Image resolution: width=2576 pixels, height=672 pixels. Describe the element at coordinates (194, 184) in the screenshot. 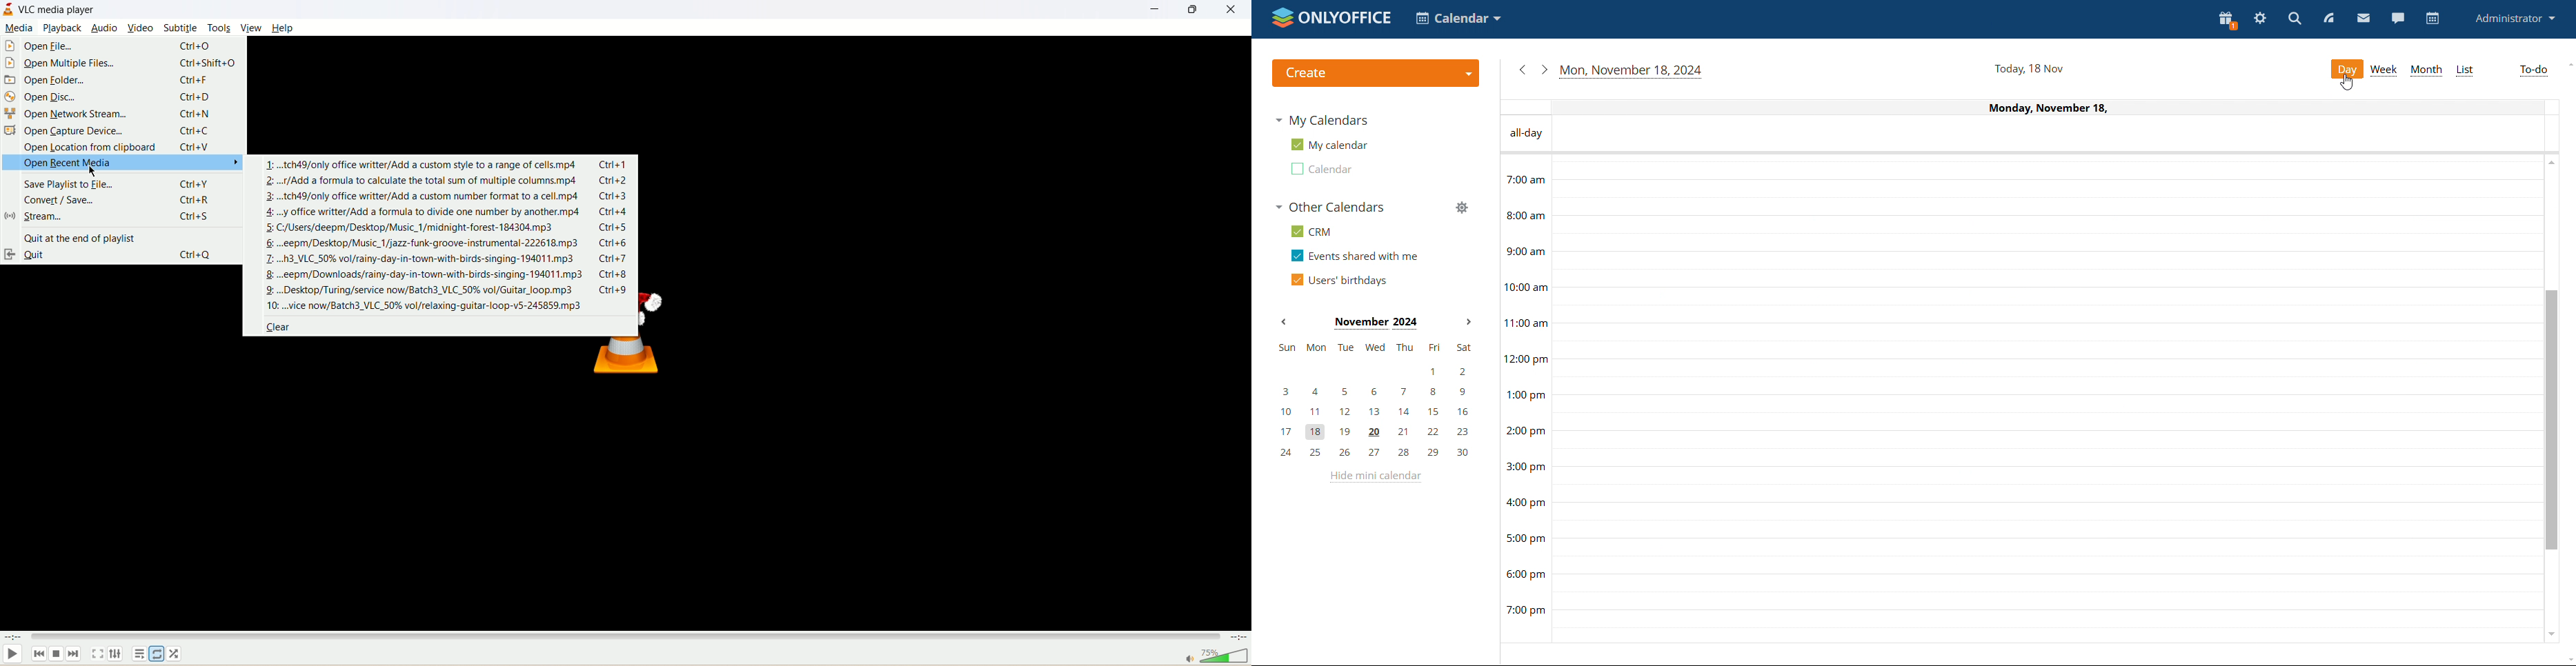

I see `ctrl+Y` at that location.